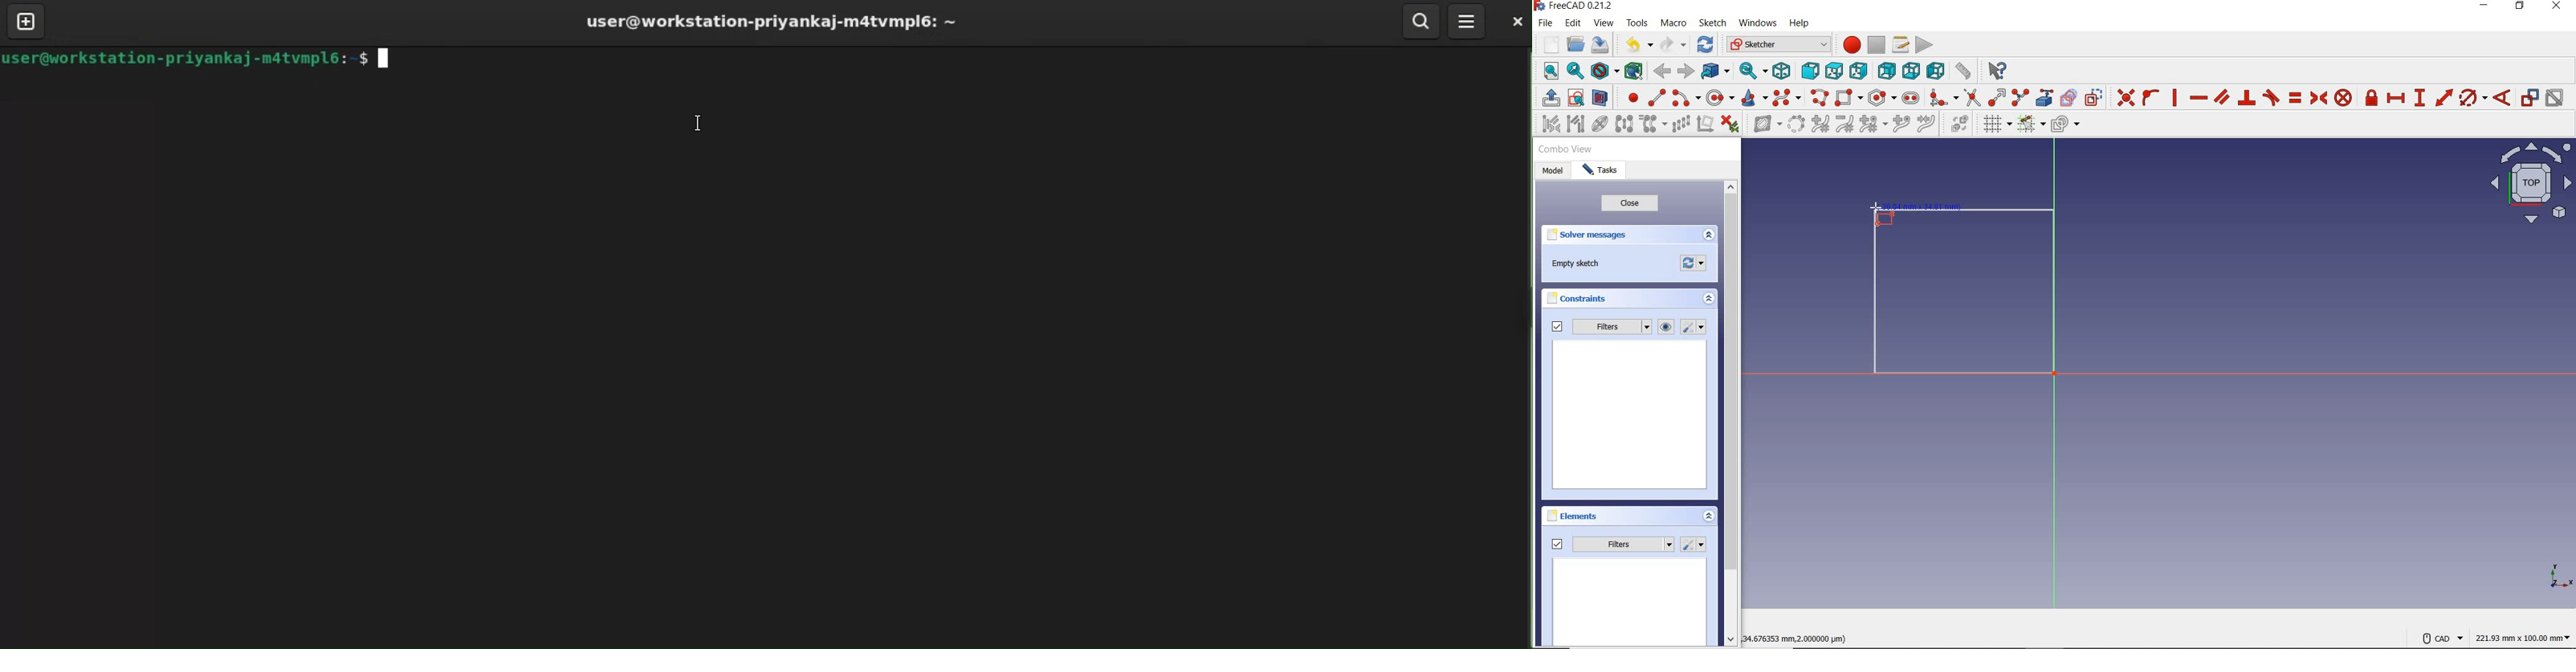  I want to click on tasks, so click(1604, 171).